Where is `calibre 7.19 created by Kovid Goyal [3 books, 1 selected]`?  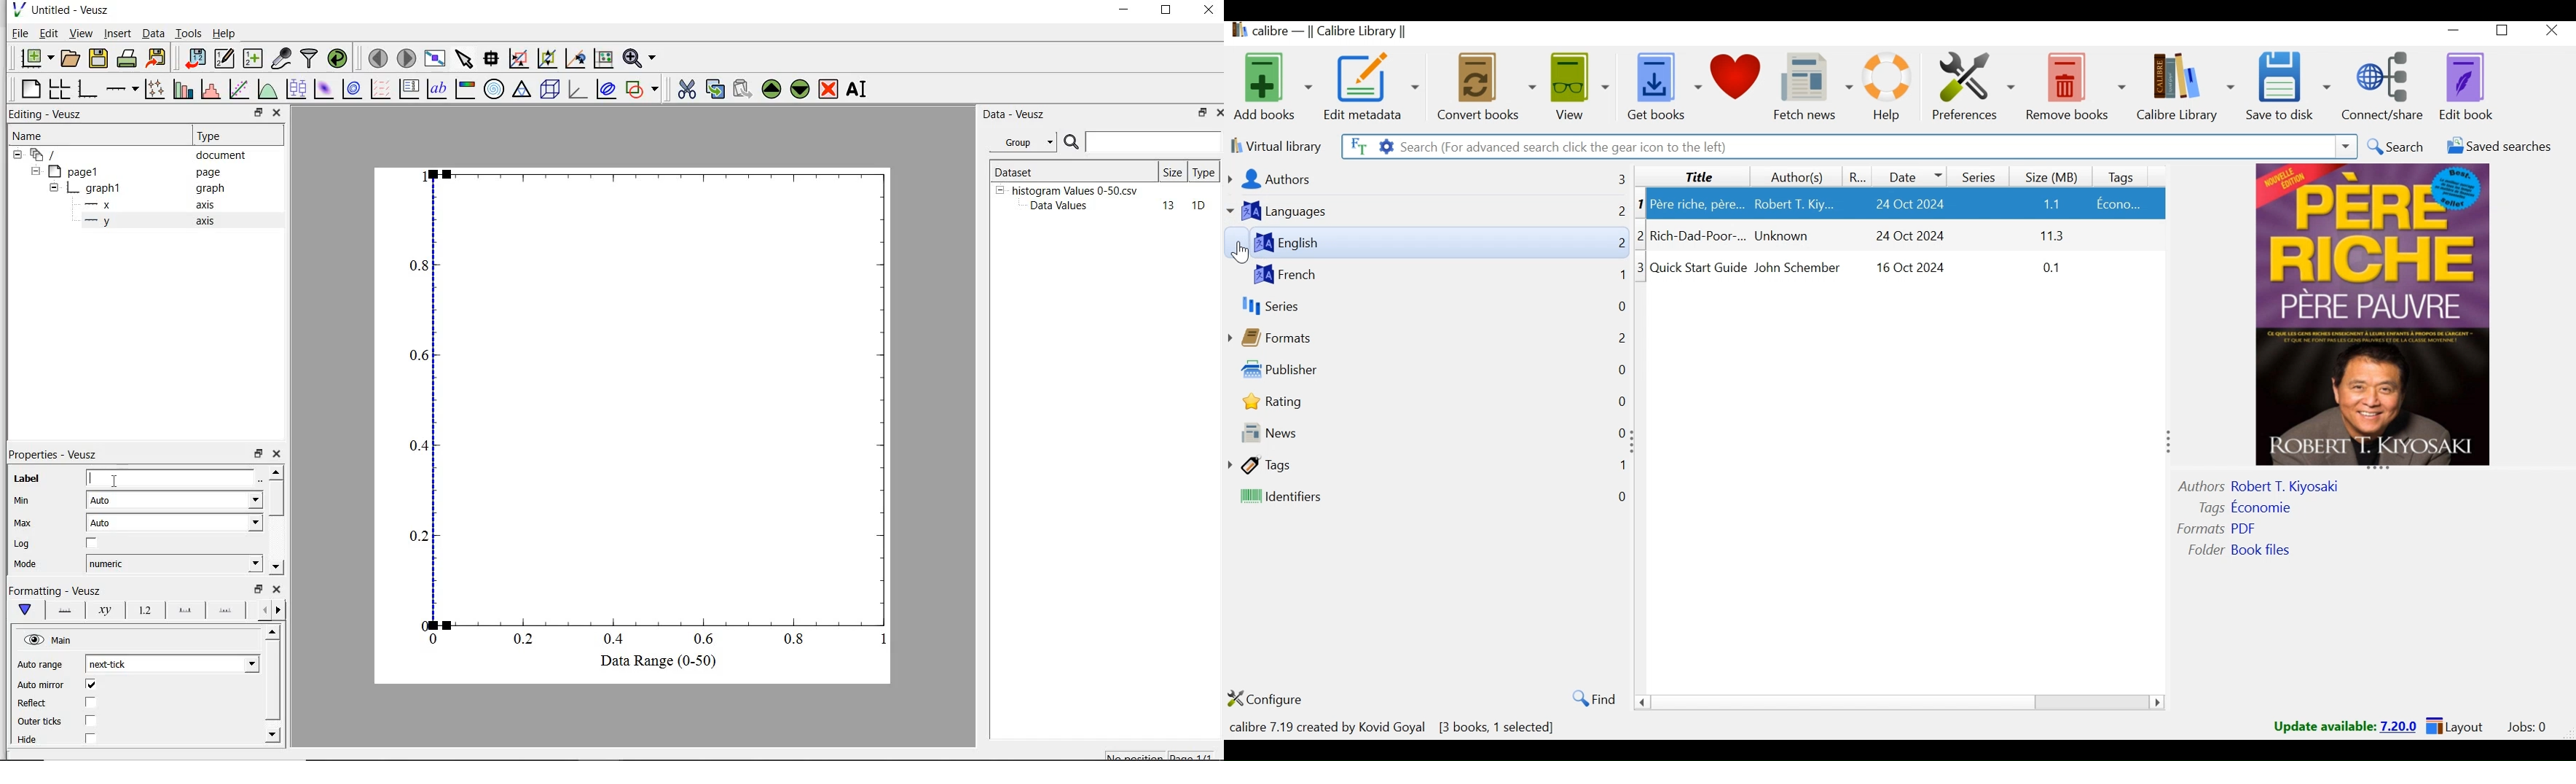 calibre 7.19 created by Kovid Goyal [3 books, 1 selected] is located at coordinates (1394, 724).